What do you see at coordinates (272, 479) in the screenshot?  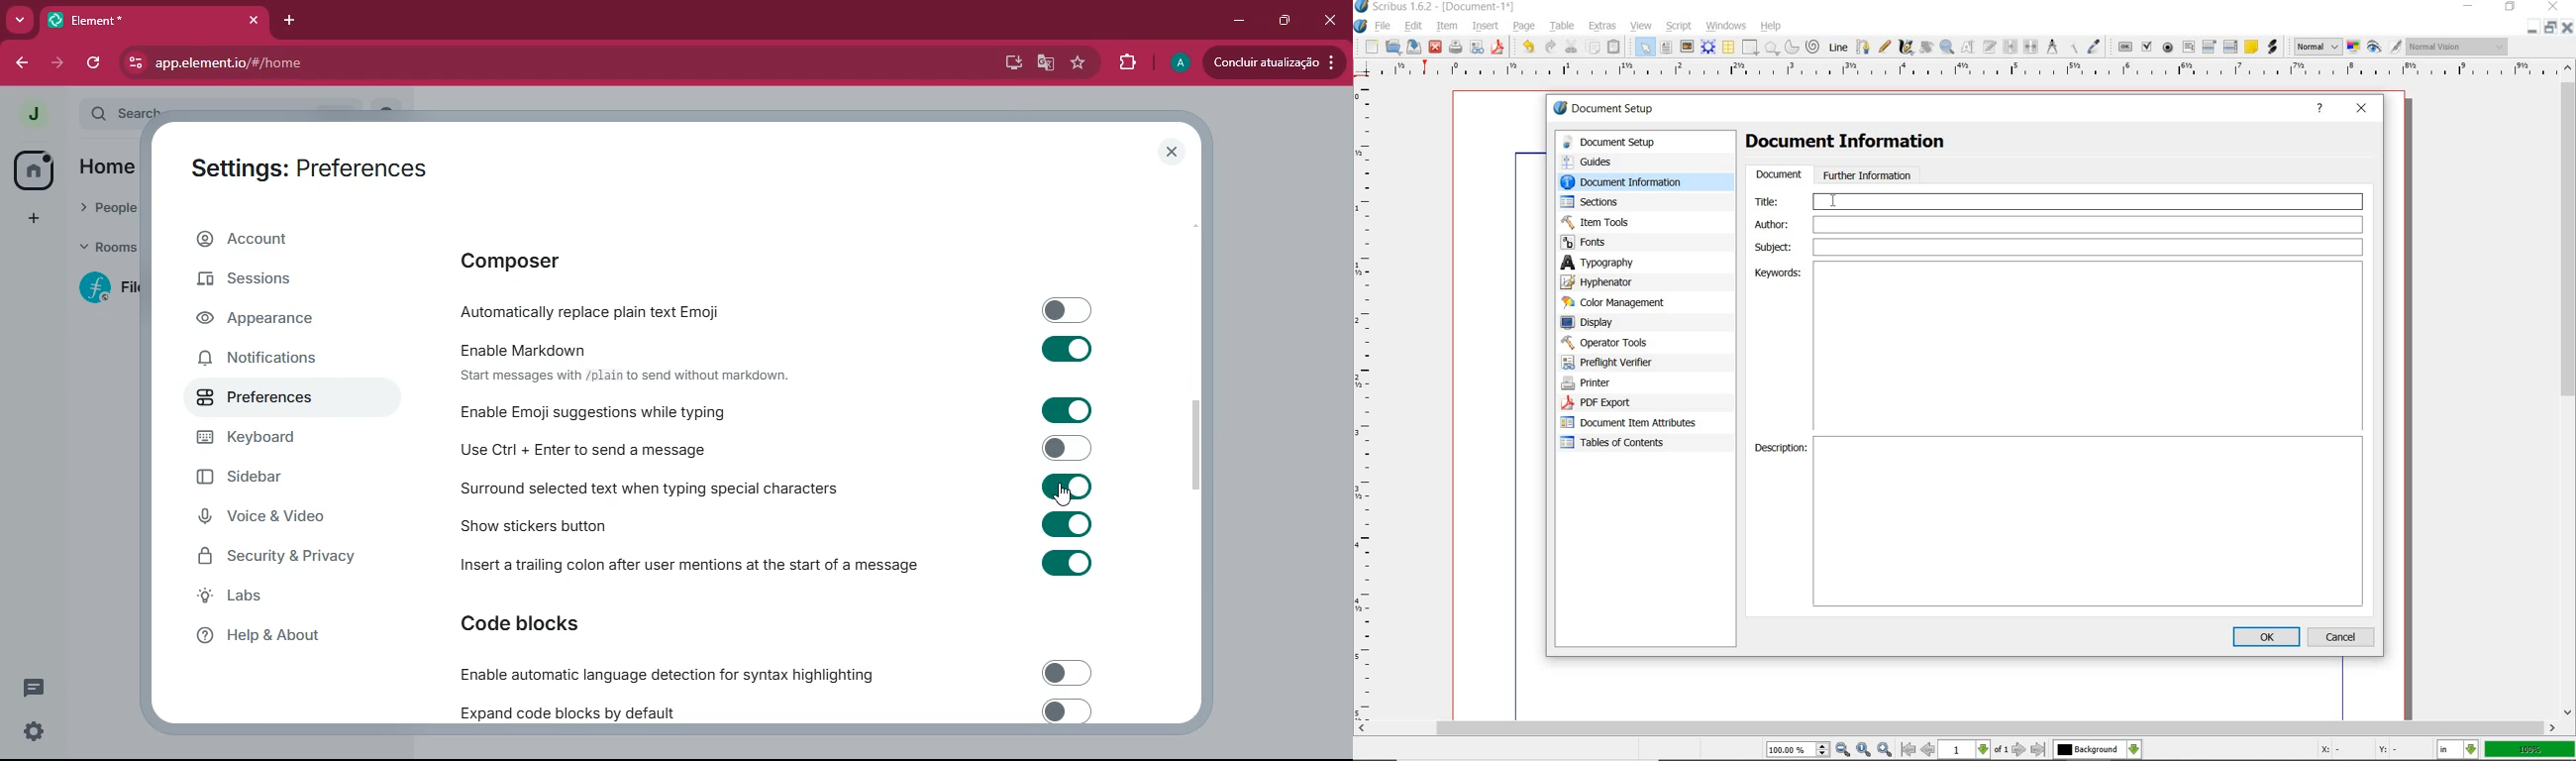 I see `sidebar` at bounding box center [272, 479].